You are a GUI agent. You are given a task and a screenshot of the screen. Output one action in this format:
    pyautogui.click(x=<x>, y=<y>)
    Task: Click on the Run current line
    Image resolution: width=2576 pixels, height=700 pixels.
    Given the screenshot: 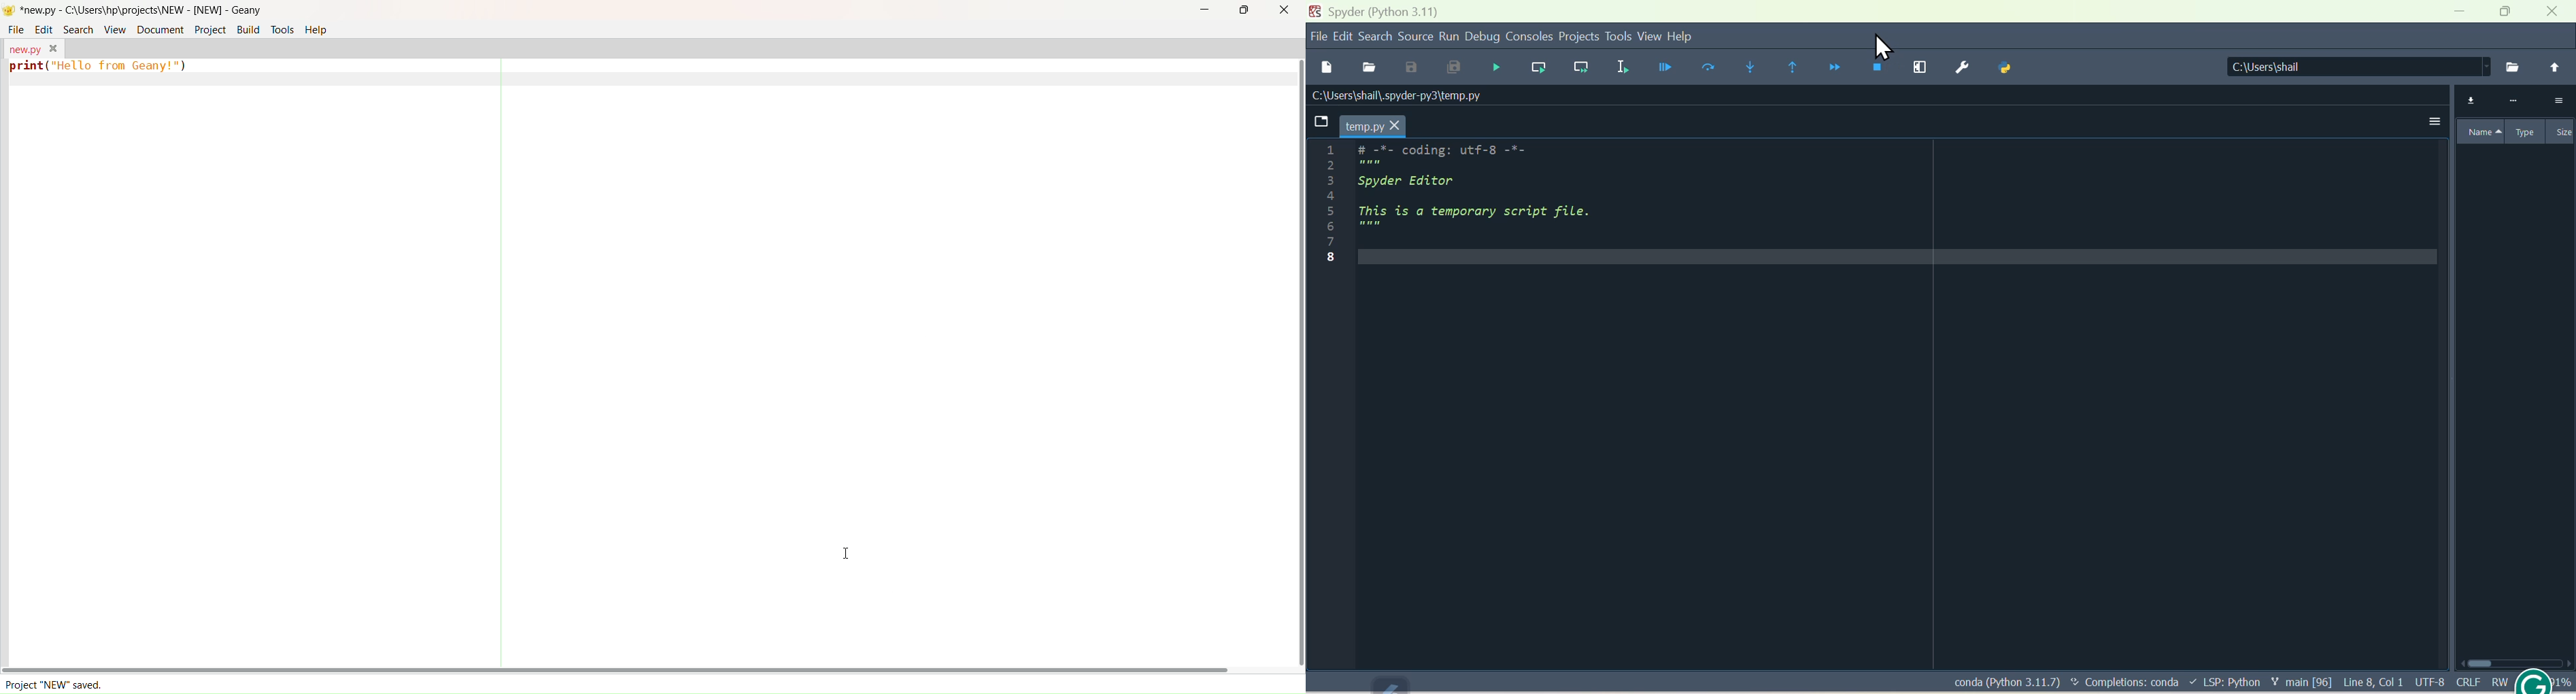 What is the action you would take?
    pyautogui.click(x=1535, y=64)
    